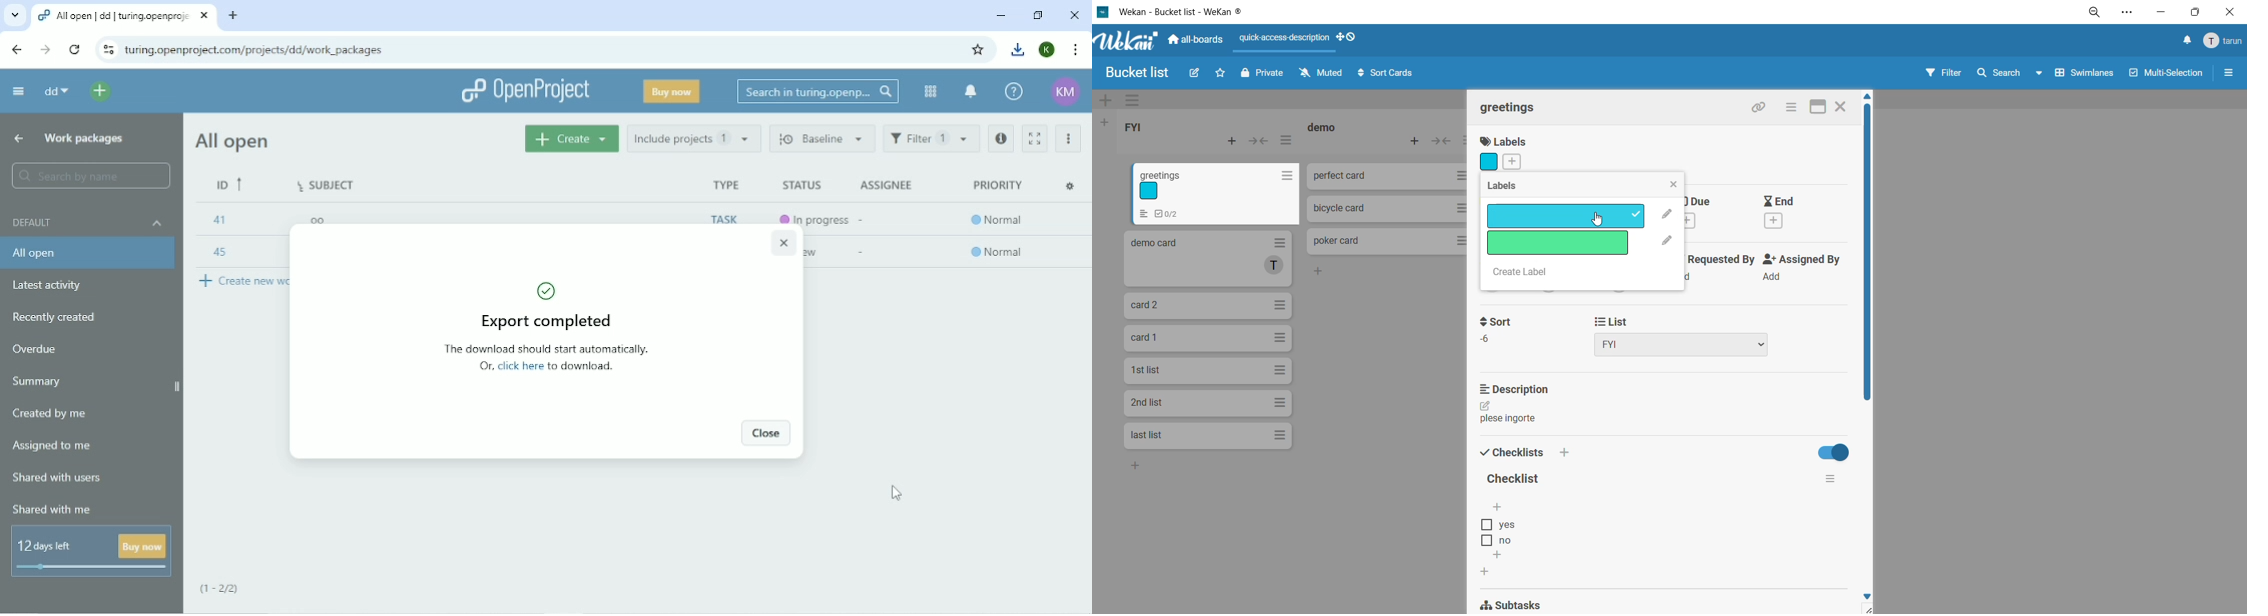  Describe the element at coordinates (328, 183) in the screenshot. I see `Subject` at that location.